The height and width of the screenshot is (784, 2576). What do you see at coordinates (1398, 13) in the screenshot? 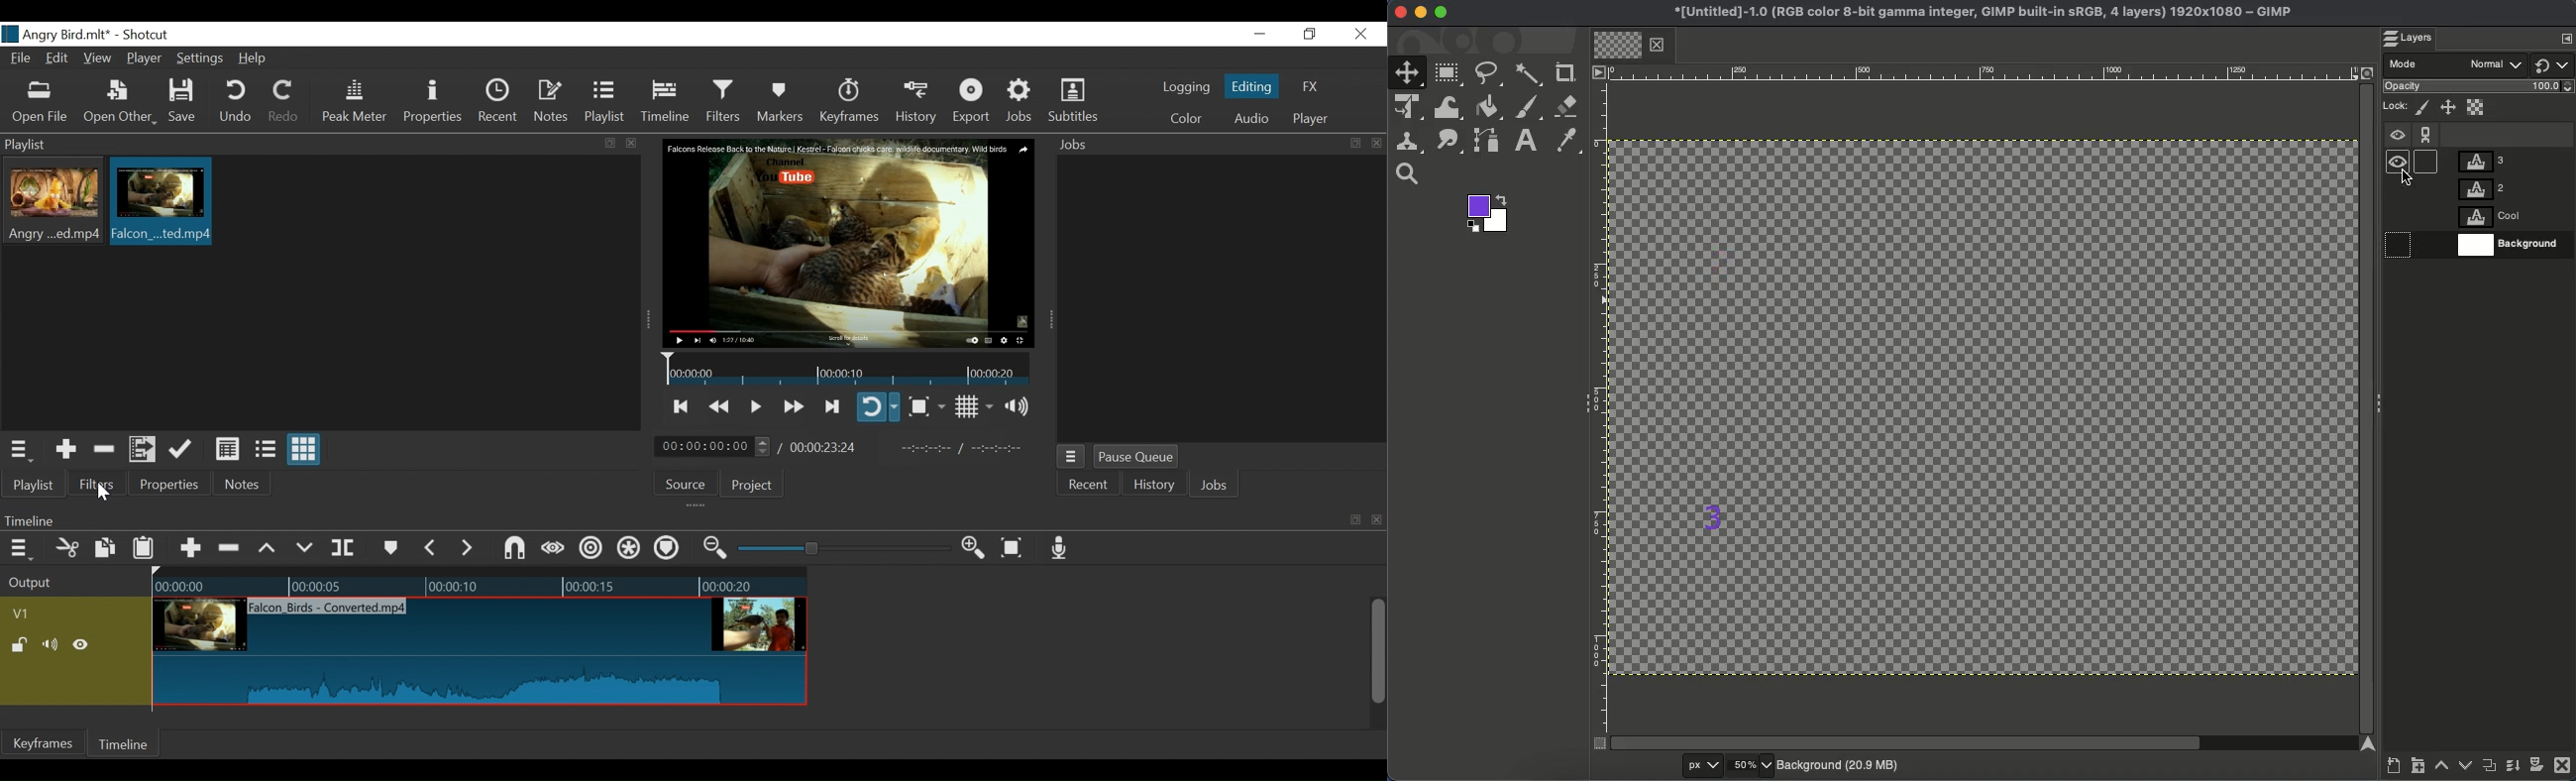
I see `Close` at bounding box center [1398, 13].